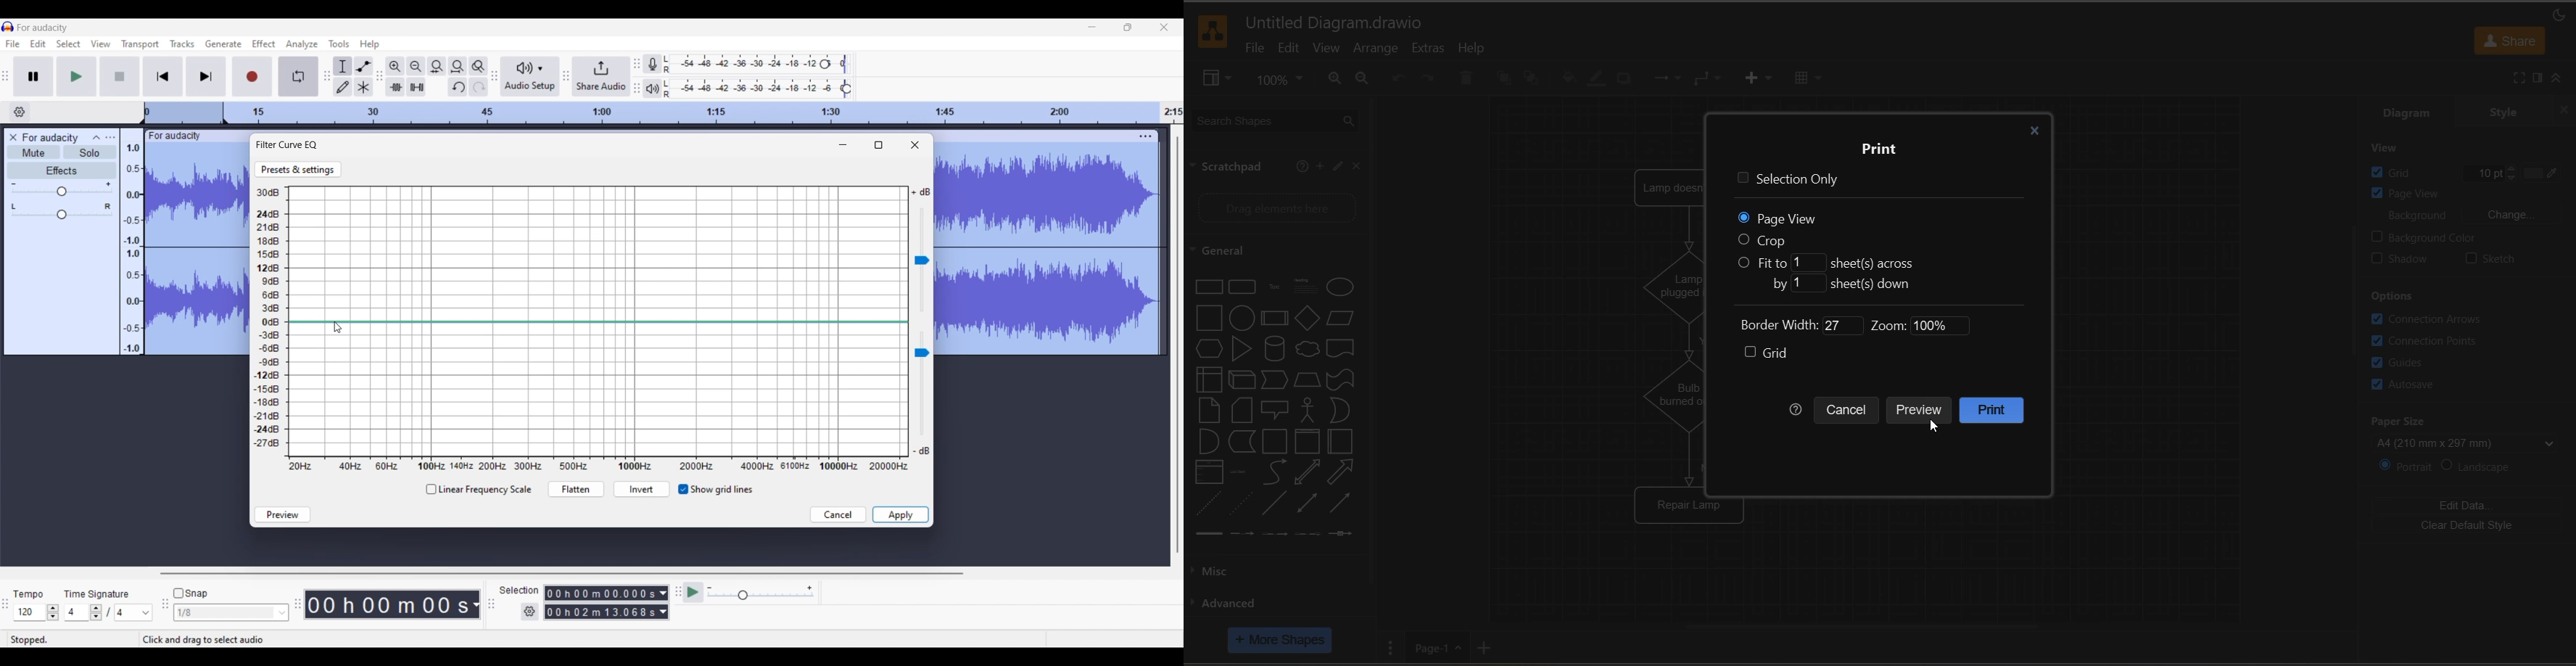  What do you see at coordinates (1766, 353) in the screenshot?
I see `grid` at bounding box center [1766, 353].